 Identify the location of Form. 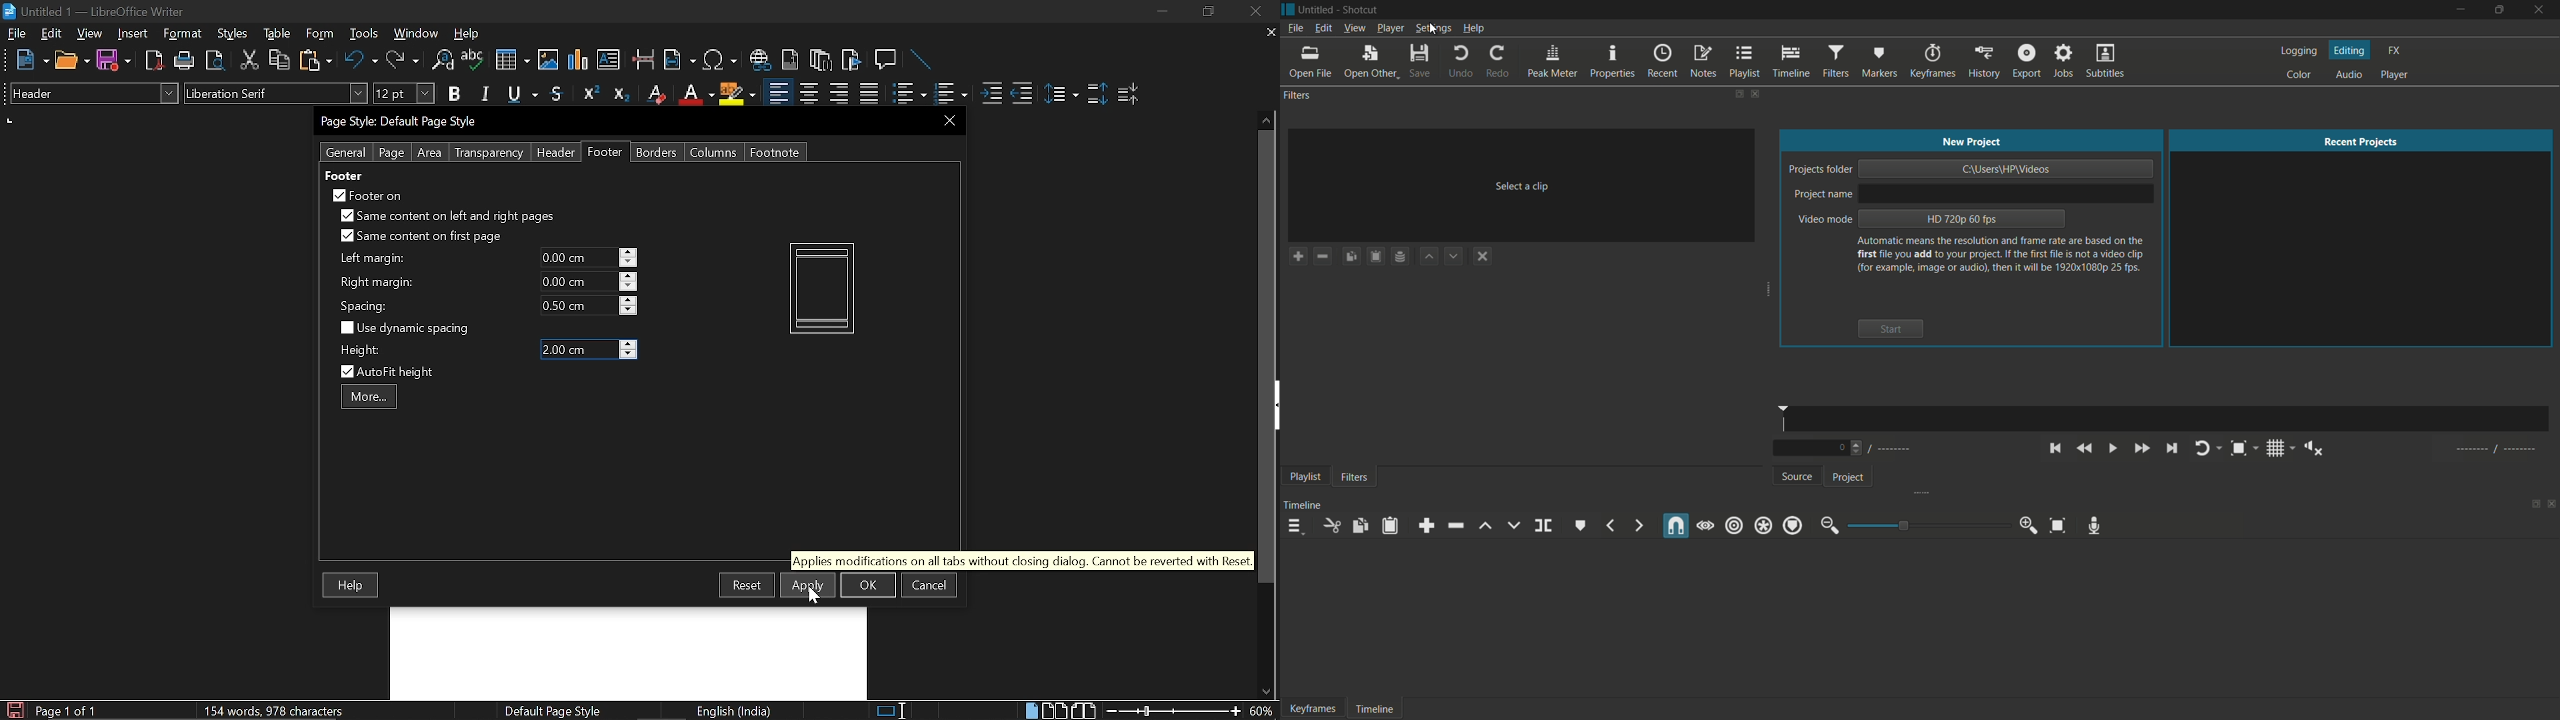
(321, 34).